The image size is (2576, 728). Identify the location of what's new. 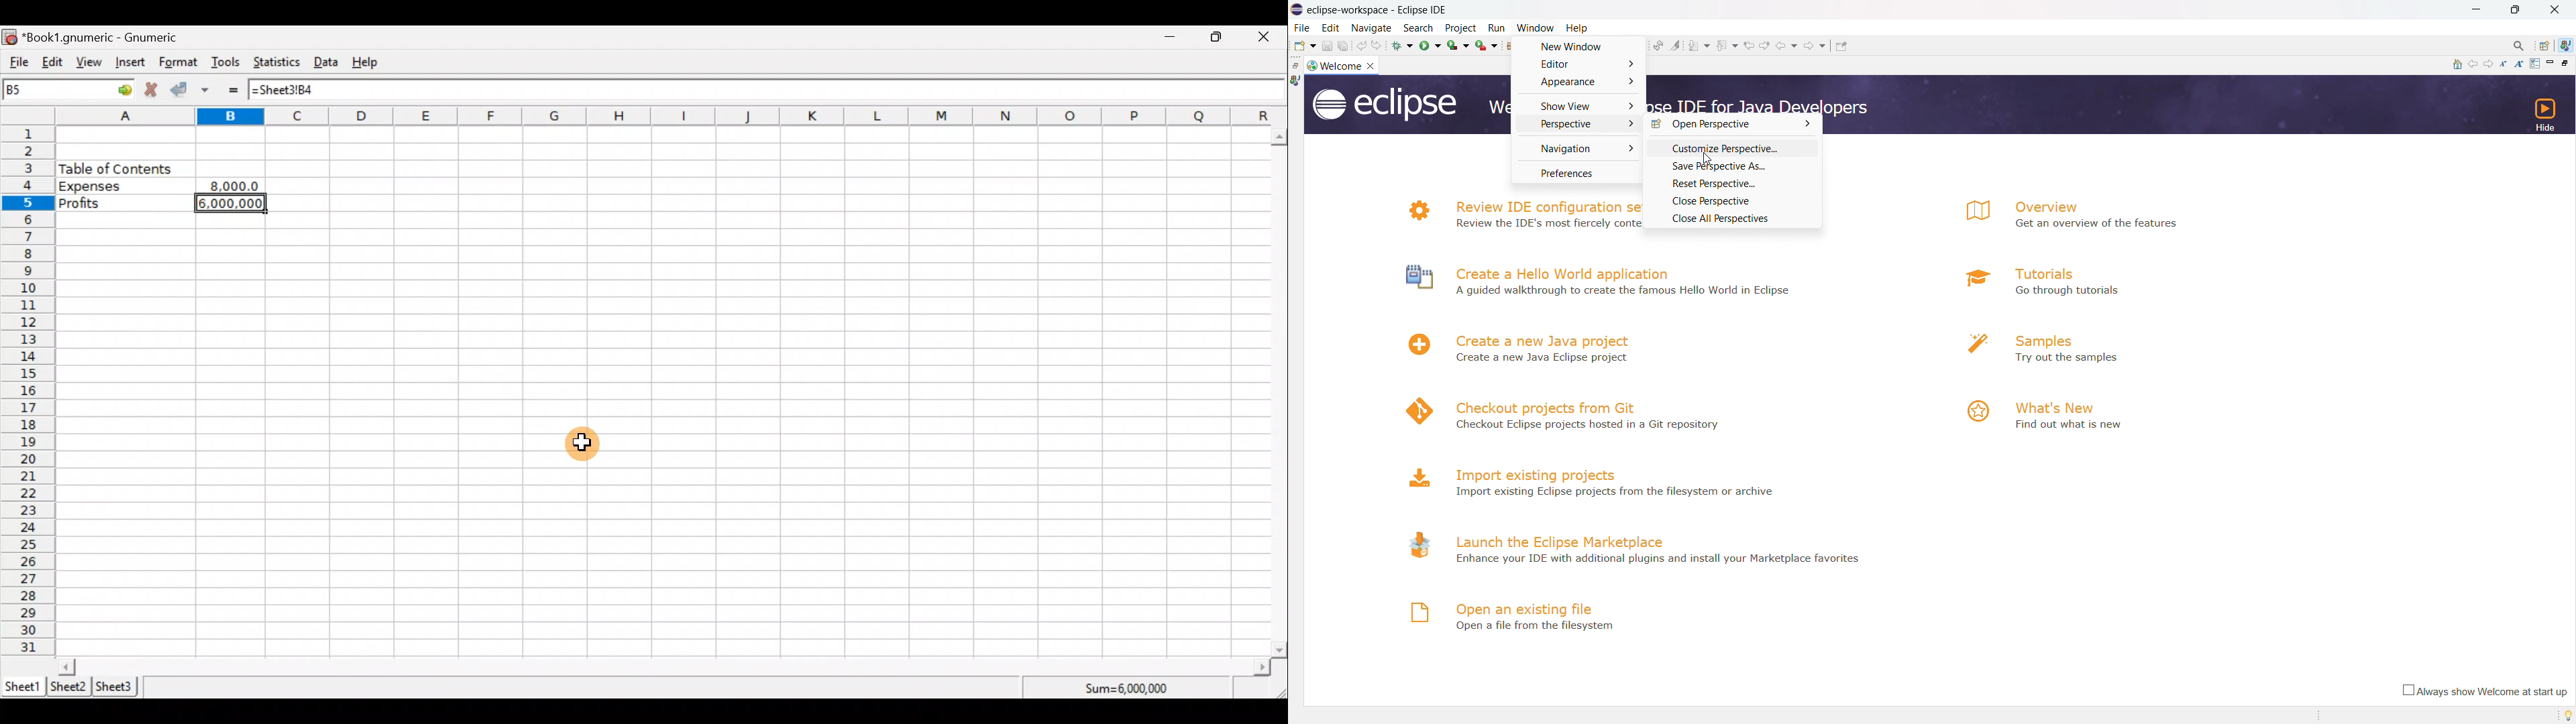
(2061, 404).